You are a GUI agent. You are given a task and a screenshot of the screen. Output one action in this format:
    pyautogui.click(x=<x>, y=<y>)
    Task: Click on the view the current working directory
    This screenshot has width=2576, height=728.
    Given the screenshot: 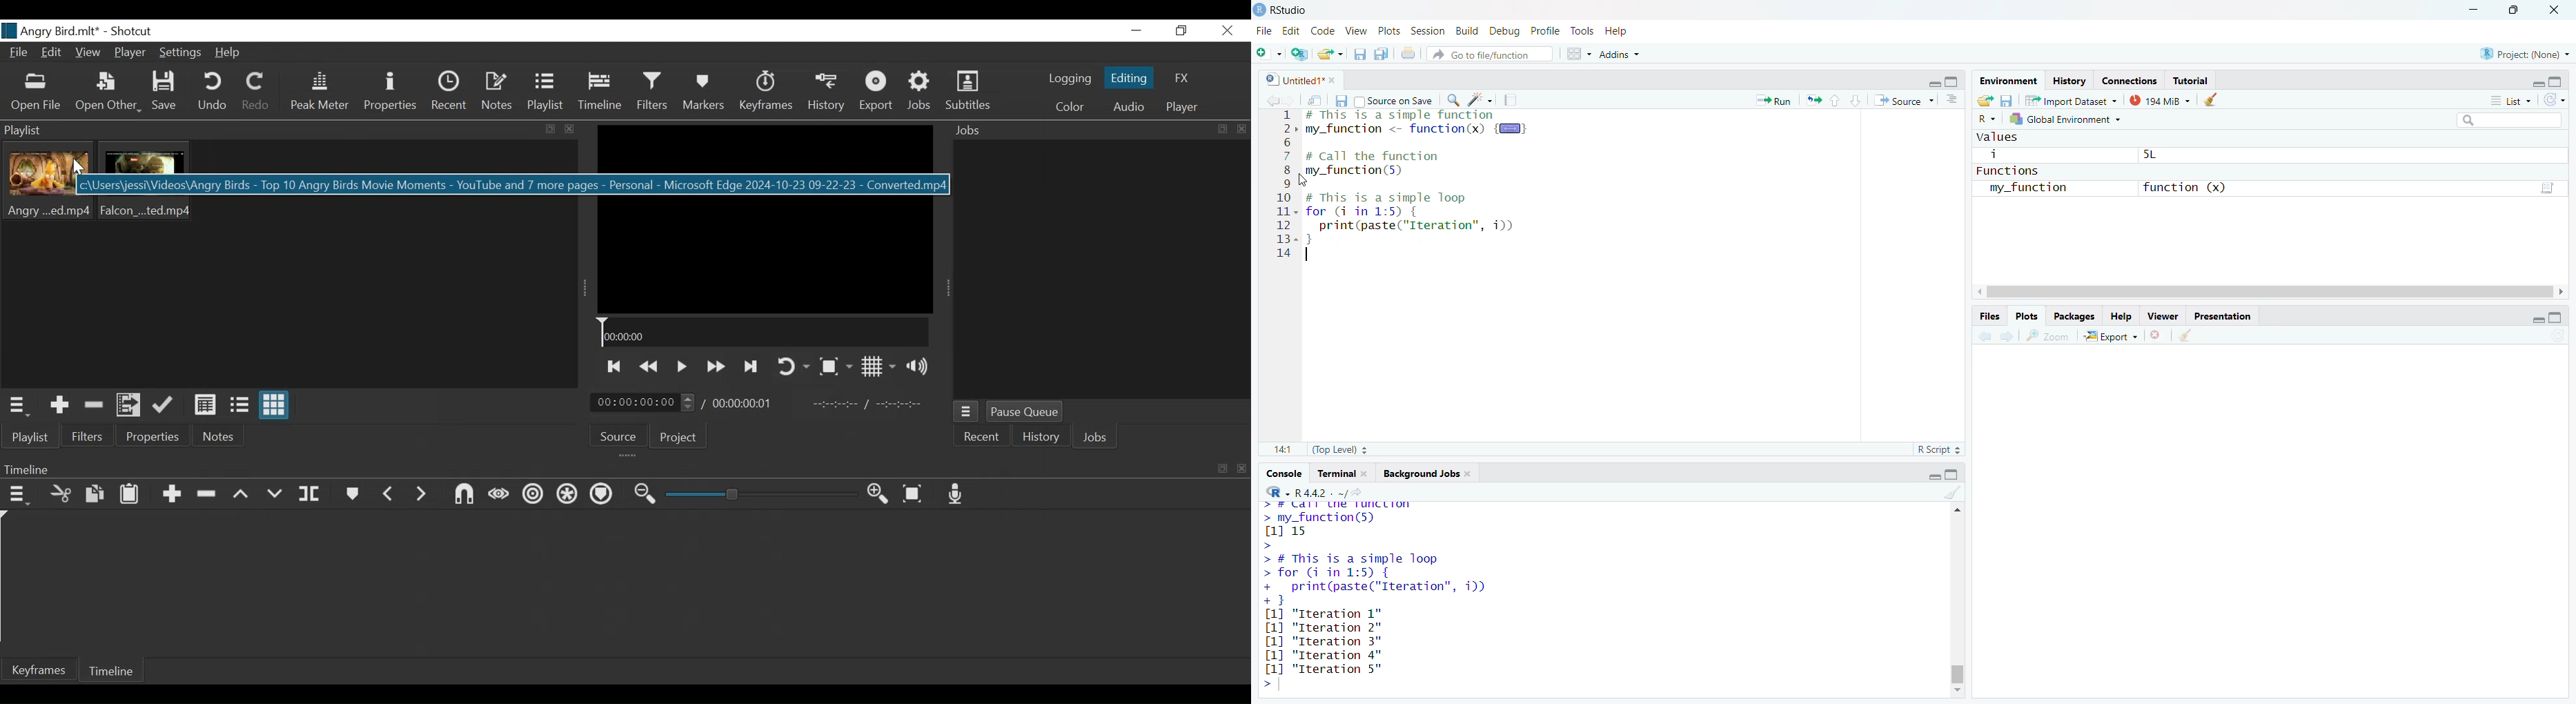 What is the action you would take?
    pyautogui.click(x=1363, y=492)
    